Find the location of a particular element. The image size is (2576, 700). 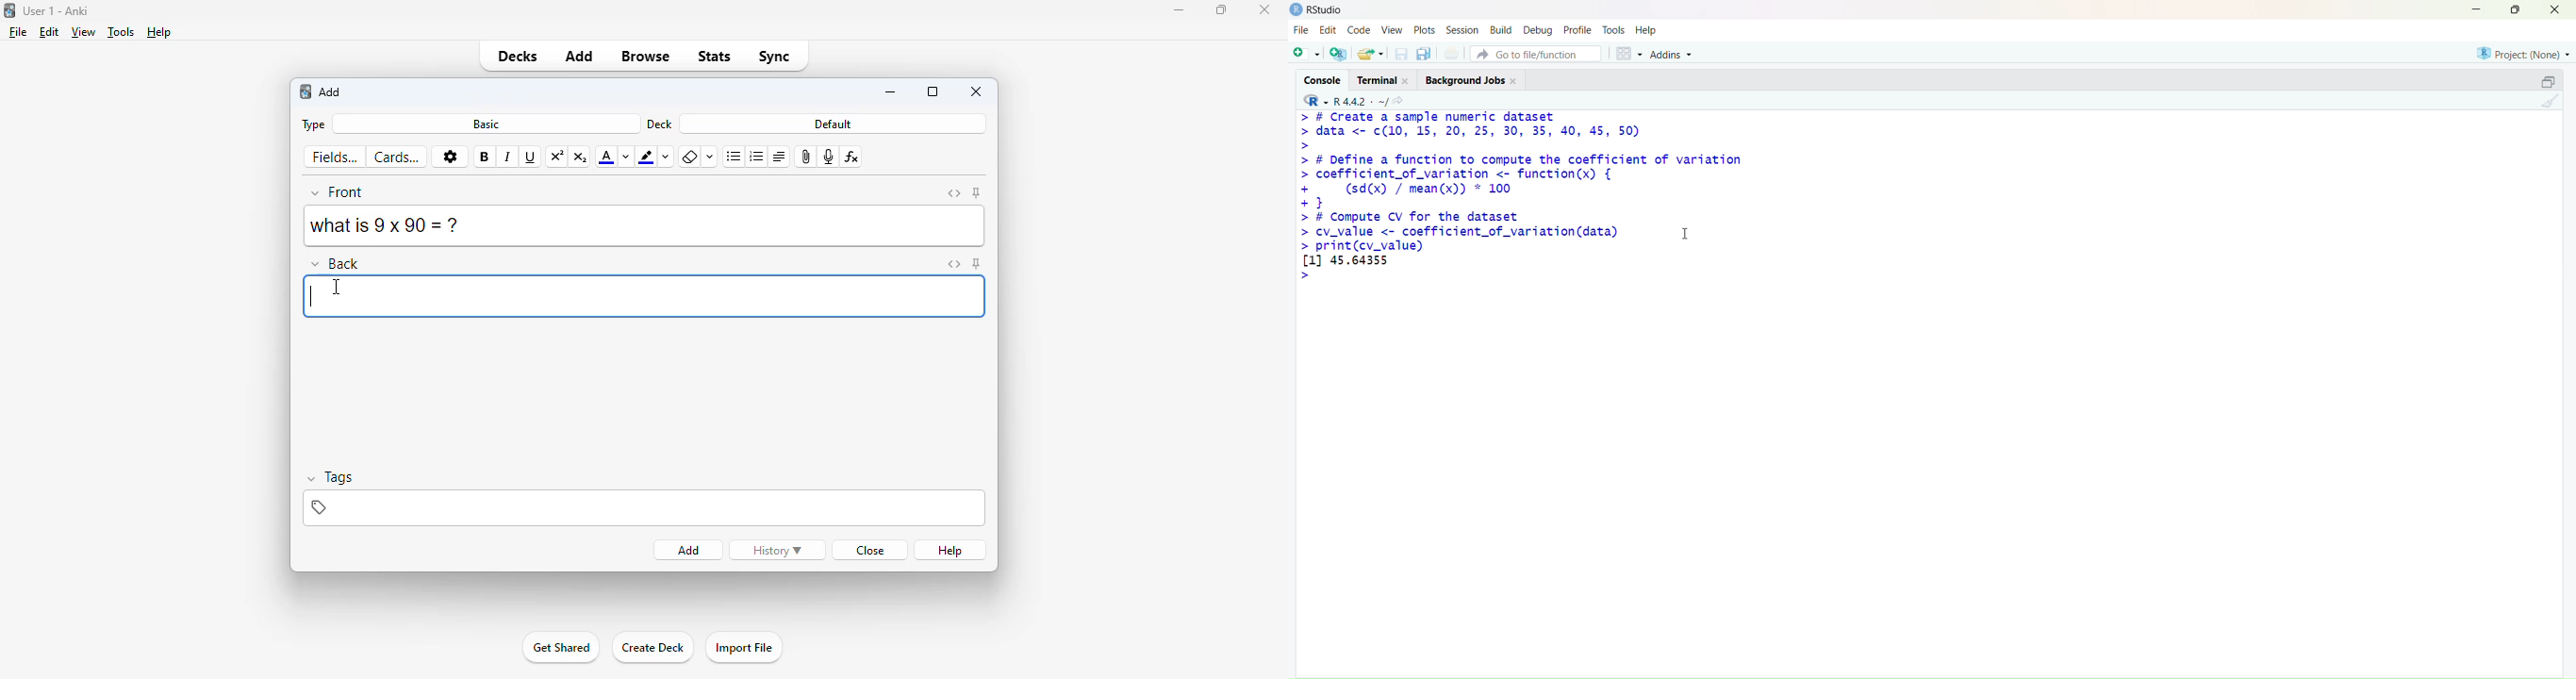

Close  is located at coordinates (1407, 81).